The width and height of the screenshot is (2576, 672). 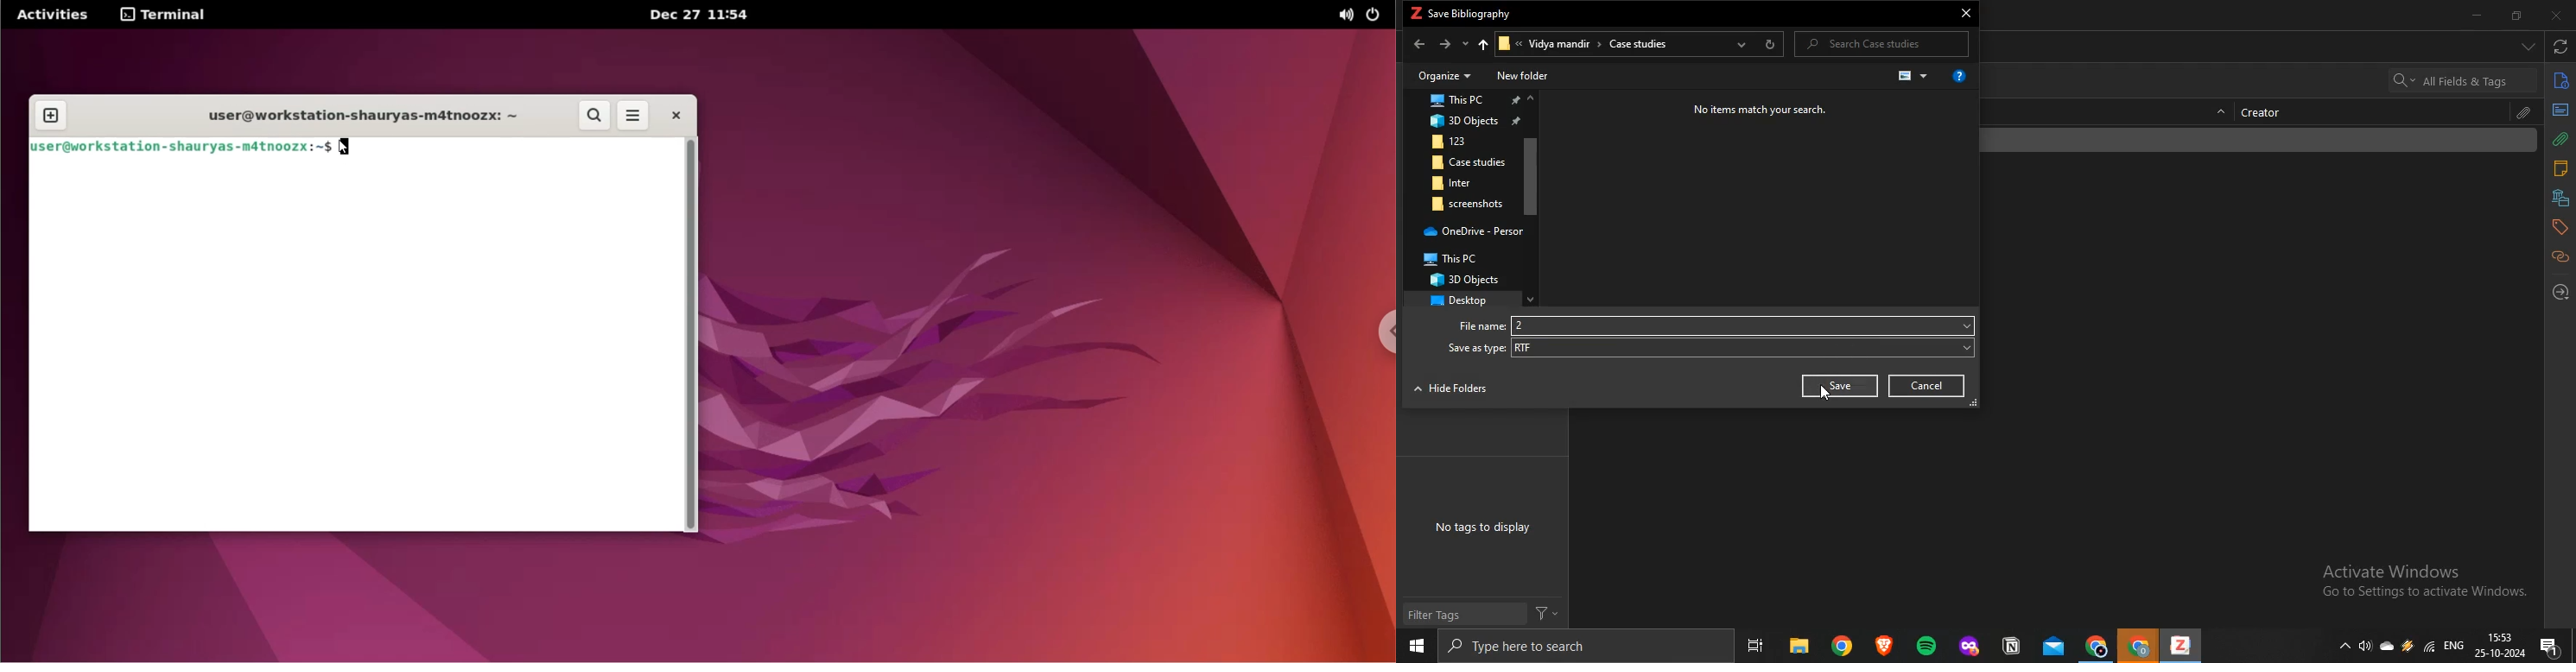 What do you see at coordinates (1577, 646) in the screenshot?
I see `search` at bounding box center [1577, 646].